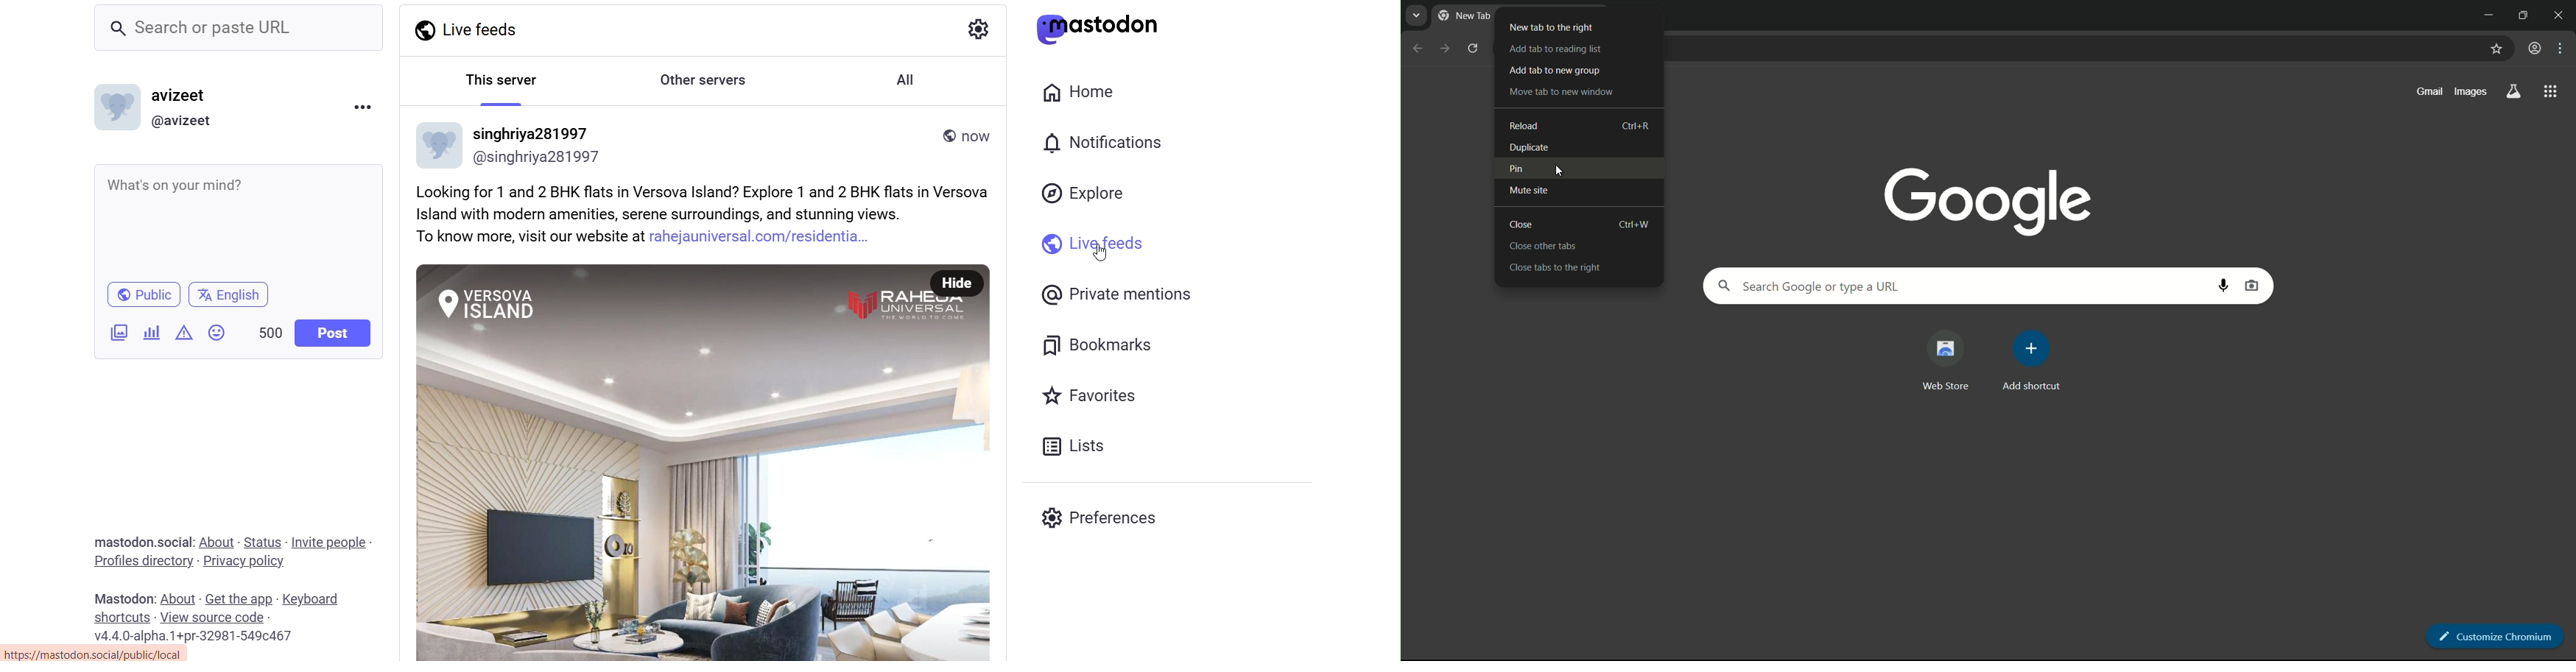  Describe the element at coordinates (956, 284) in the screenshot. I see `Hide Picture` at that location.